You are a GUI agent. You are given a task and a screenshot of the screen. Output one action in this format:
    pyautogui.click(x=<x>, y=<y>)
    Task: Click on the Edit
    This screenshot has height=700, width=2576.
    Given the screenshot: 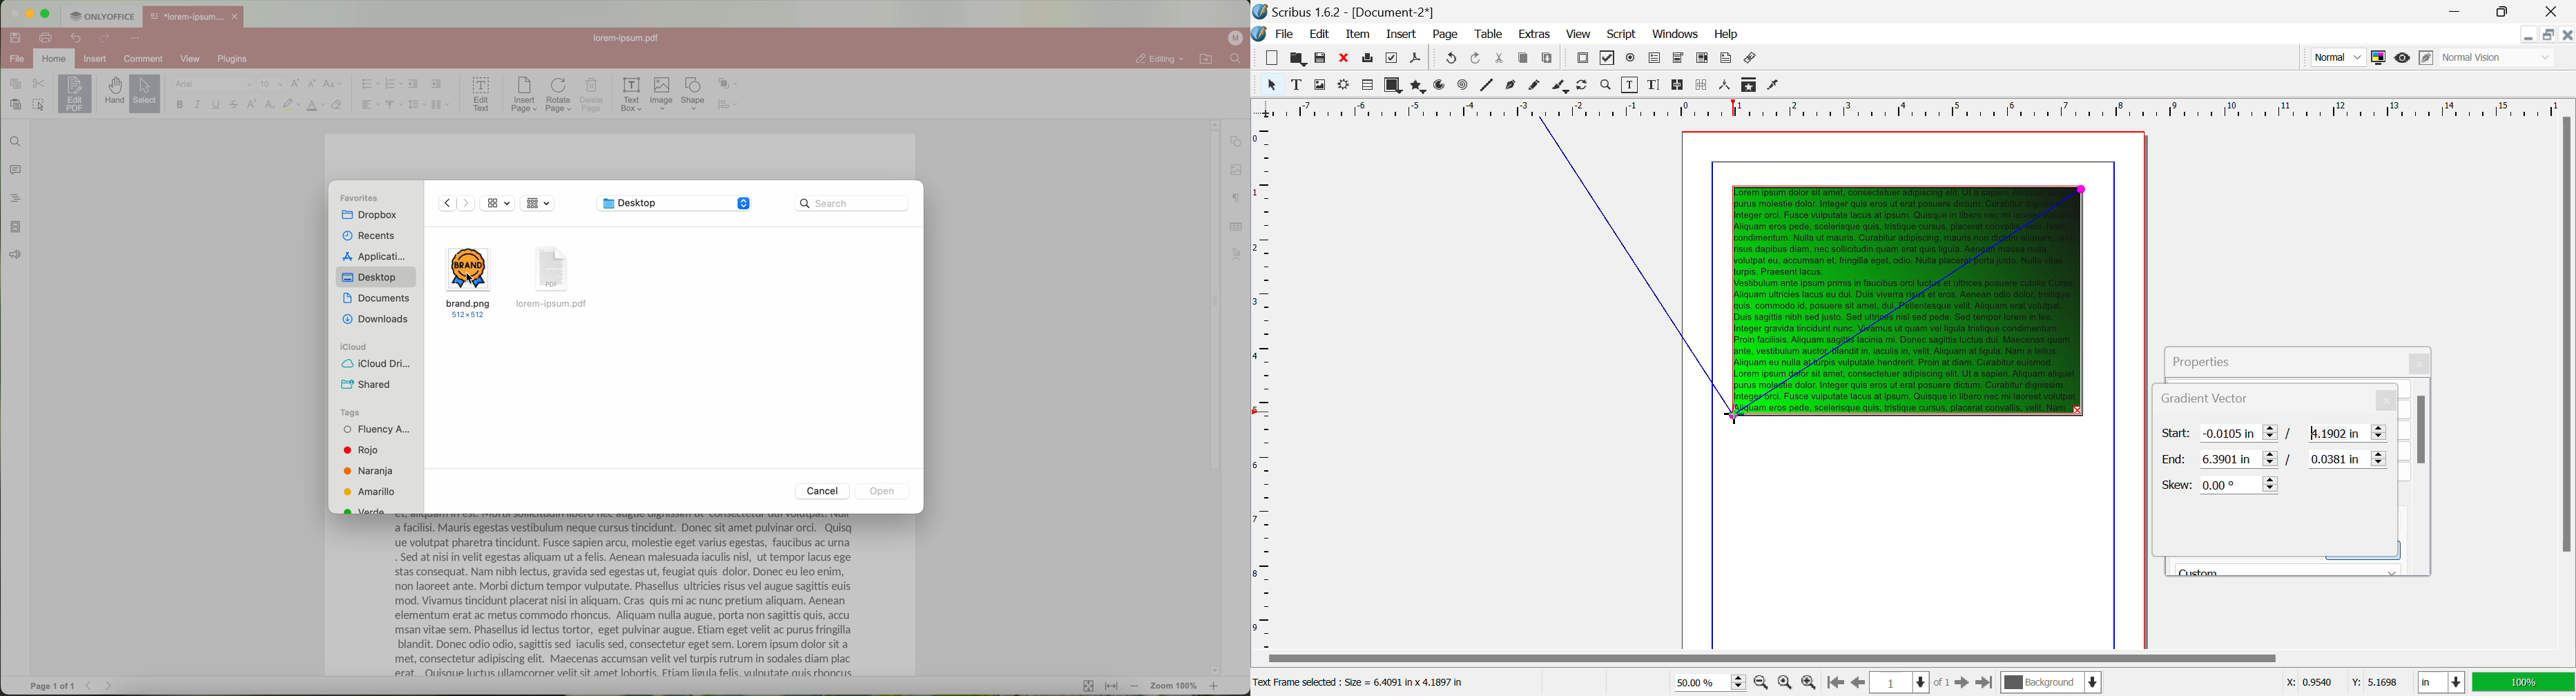 What is the action you would take?
    pyautogui.click(x=1317, y=35)
    